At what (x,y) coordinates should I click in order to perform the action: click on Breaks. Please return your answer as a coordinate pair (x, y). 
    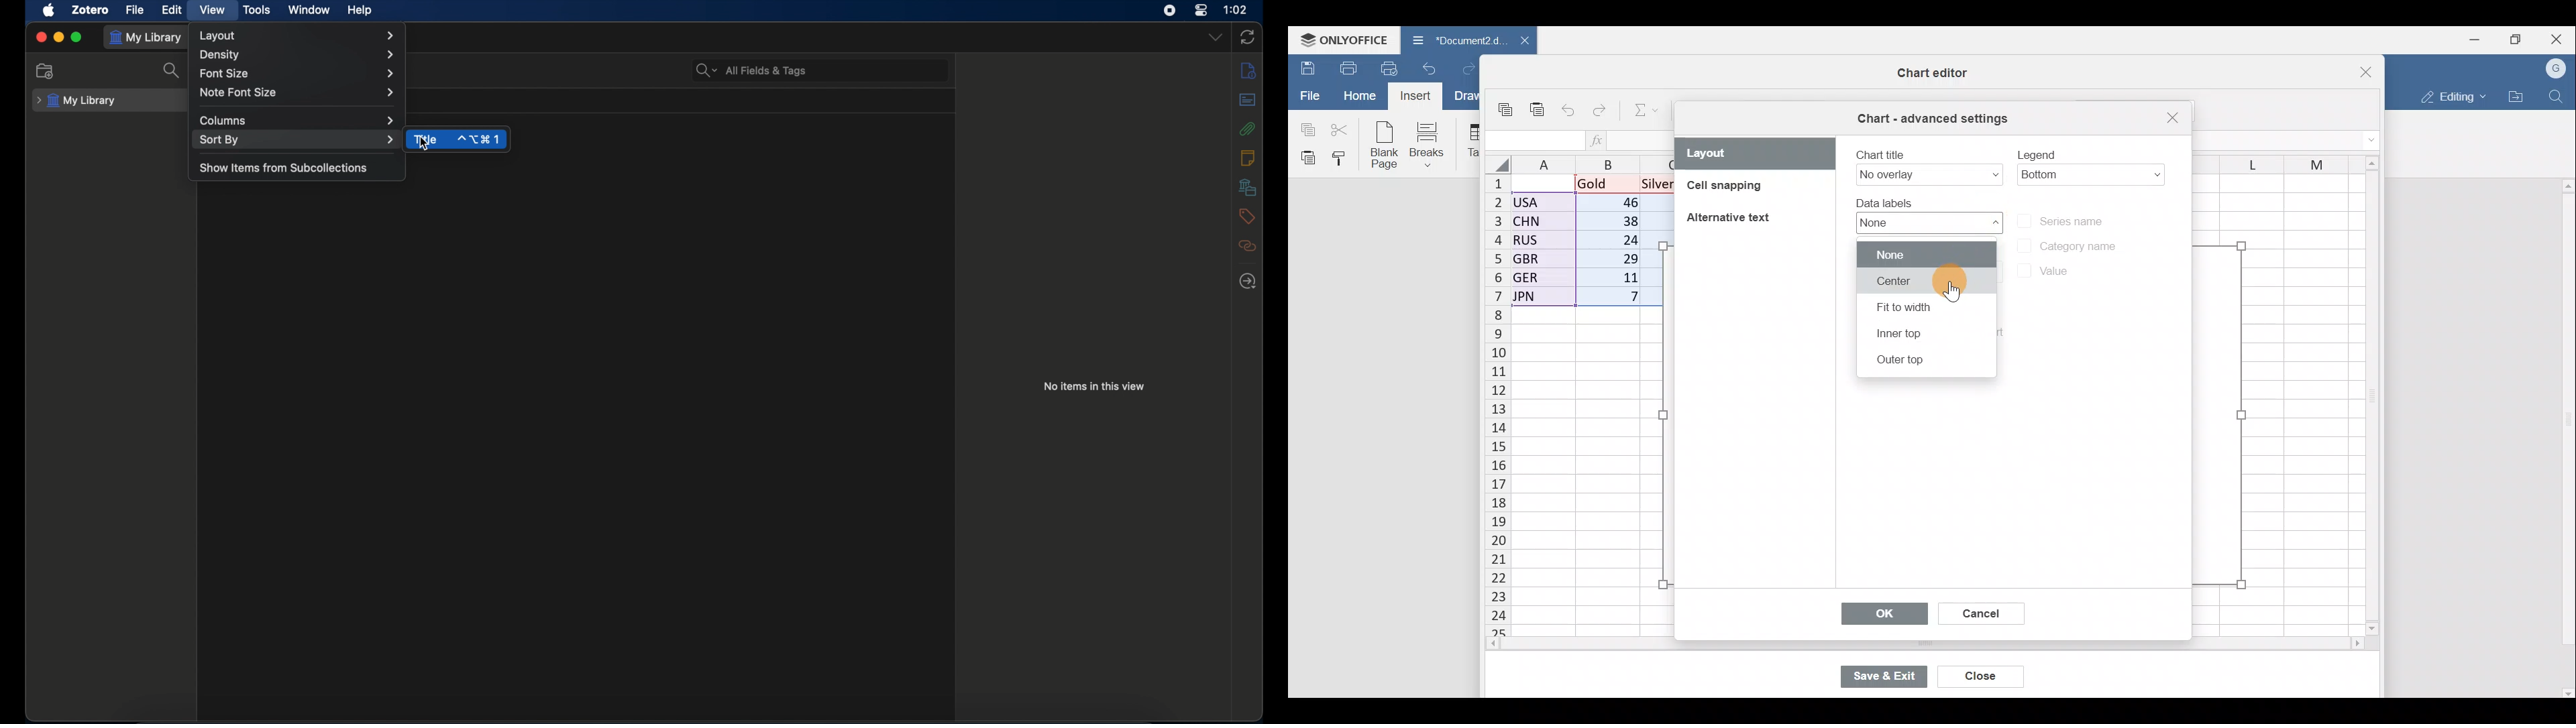
    Looking at the image, I should click on (1430, 146).